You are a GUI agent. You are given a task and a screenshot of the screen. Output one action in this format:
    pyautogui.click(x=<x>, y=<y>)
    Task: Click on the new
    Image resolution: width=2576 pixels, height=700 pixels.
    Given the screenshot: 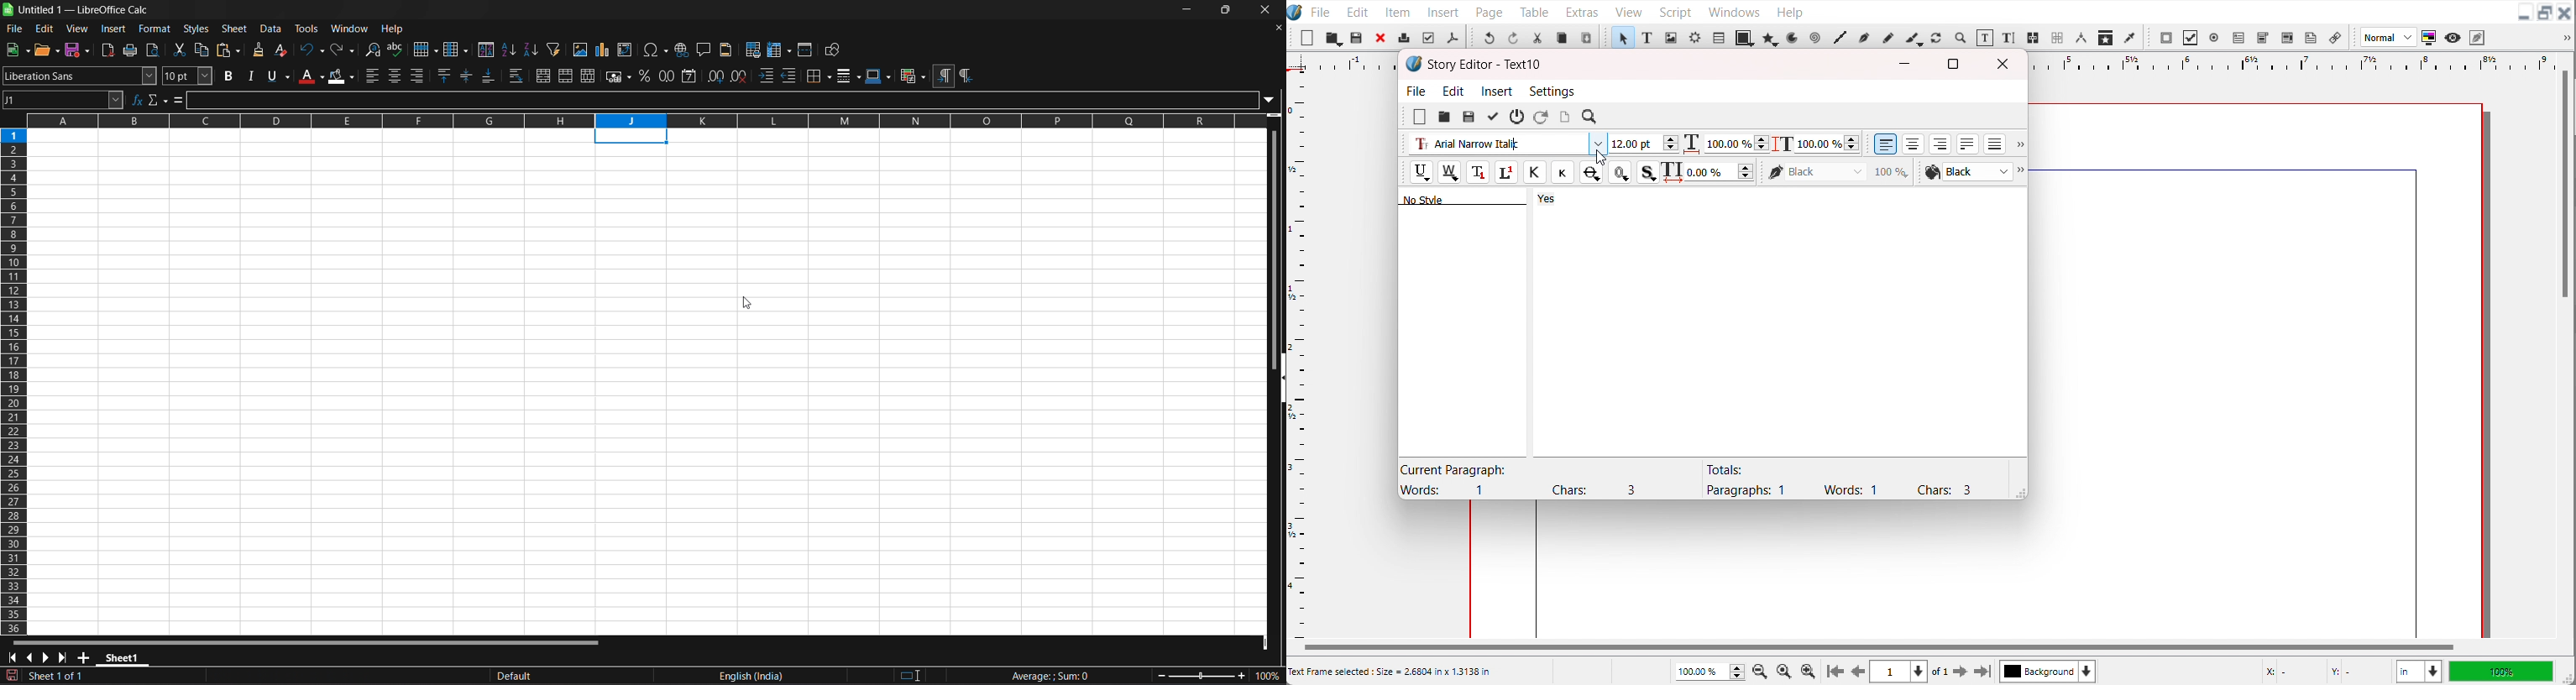 What is the action you would take?
    pyautogui.click(x=18, y=49)
    